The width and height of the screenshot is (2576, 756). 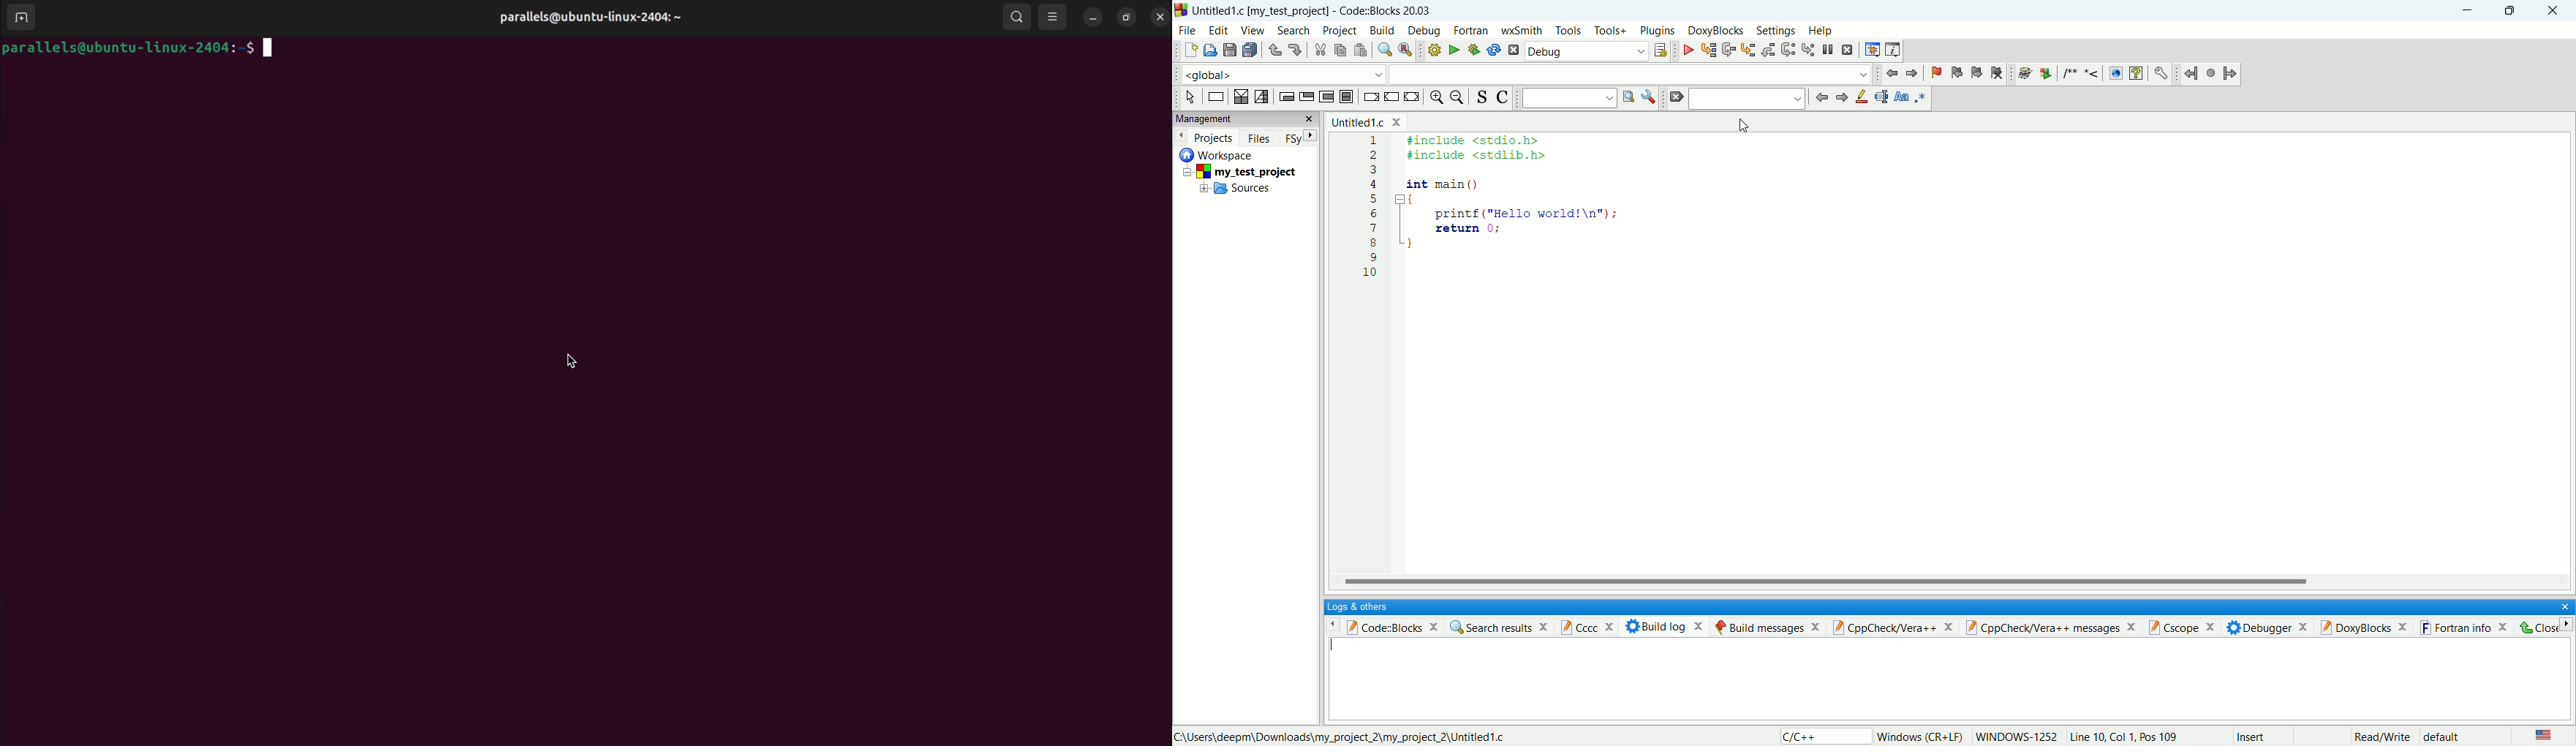 I want to click on build messages, so click(x=1767, y=627).